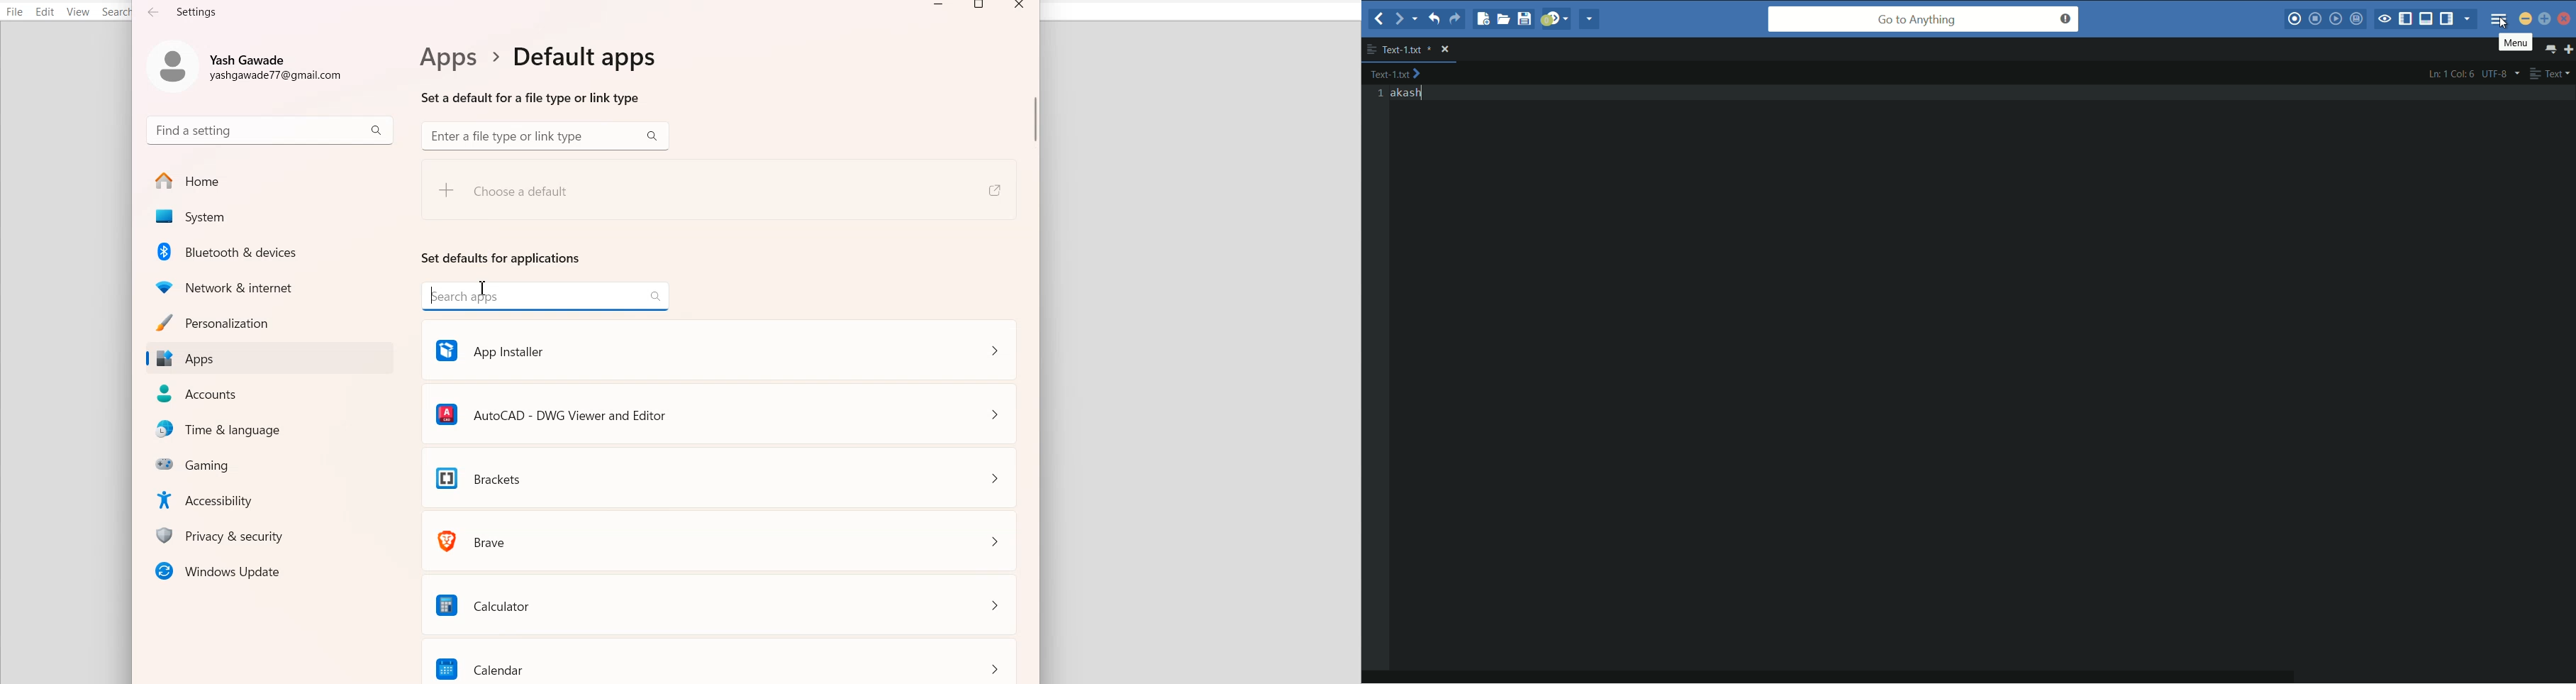 This screenshot has height=700, width=2576. What do you see at coordinates (1378, 94) in the screenshot?
I see `line numbers` at bounding box center [1378, 94].